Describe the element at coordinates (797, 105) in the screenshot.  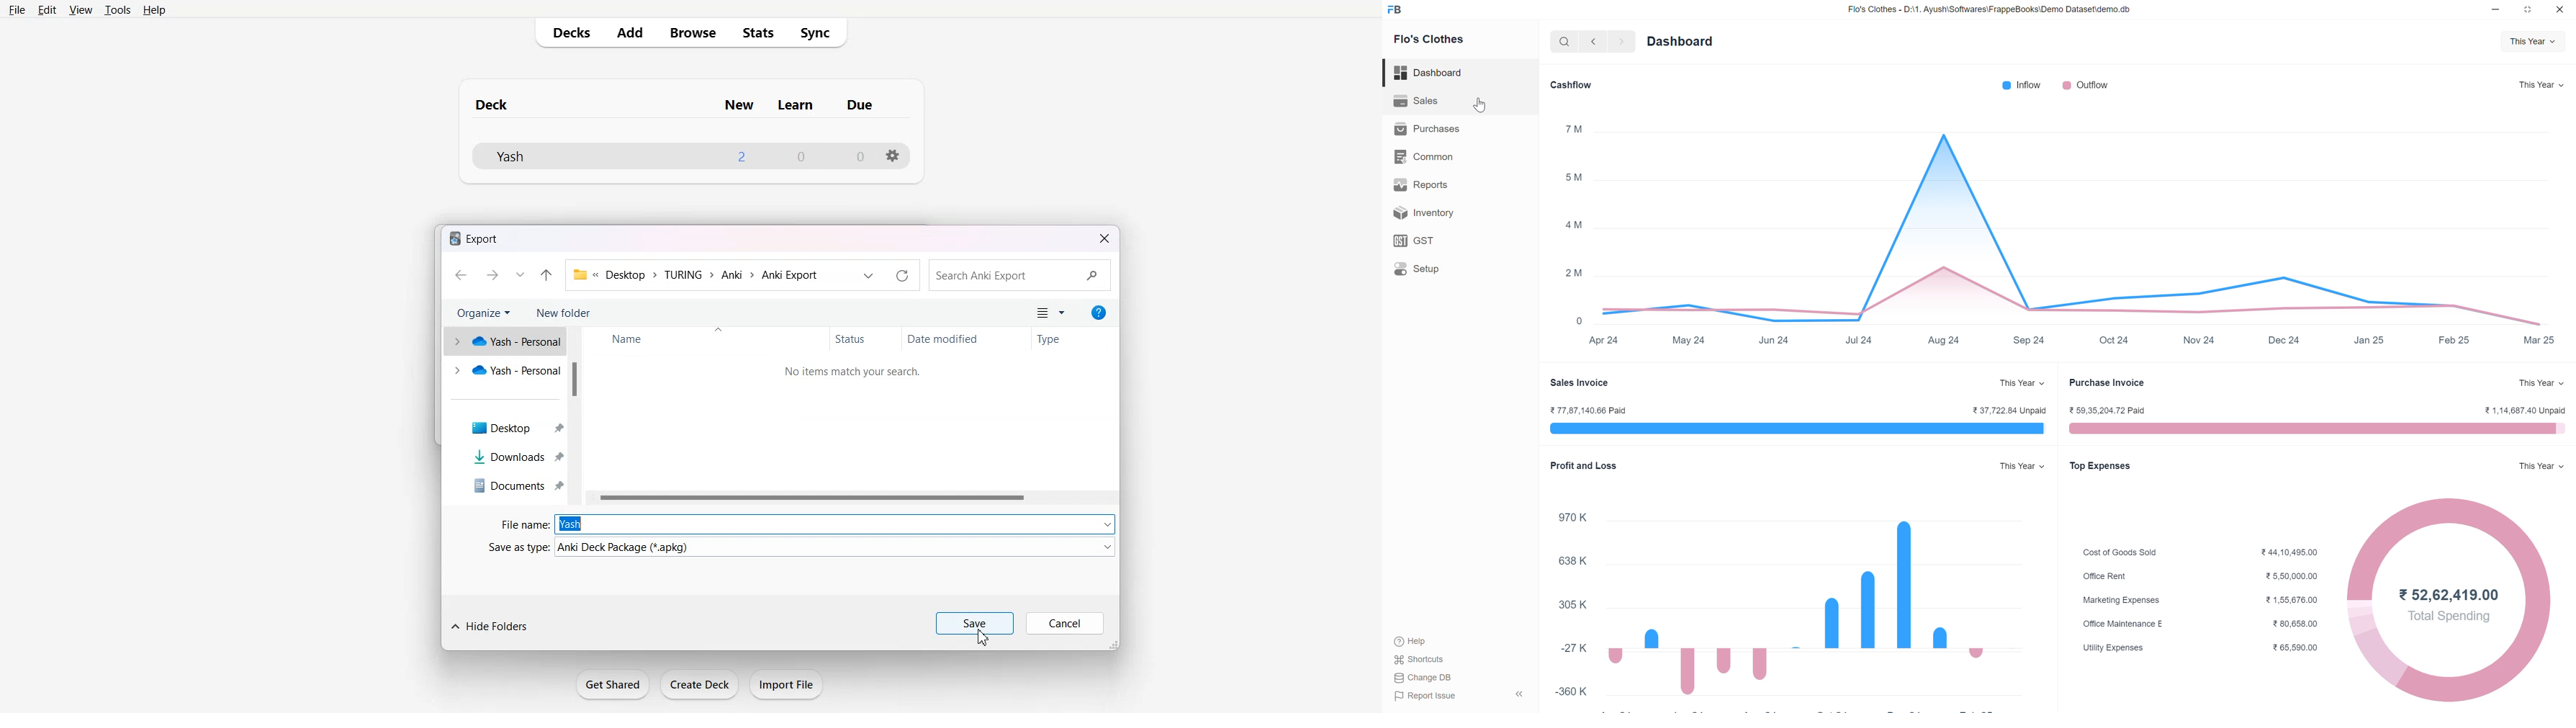
I see `learn ` at that location.